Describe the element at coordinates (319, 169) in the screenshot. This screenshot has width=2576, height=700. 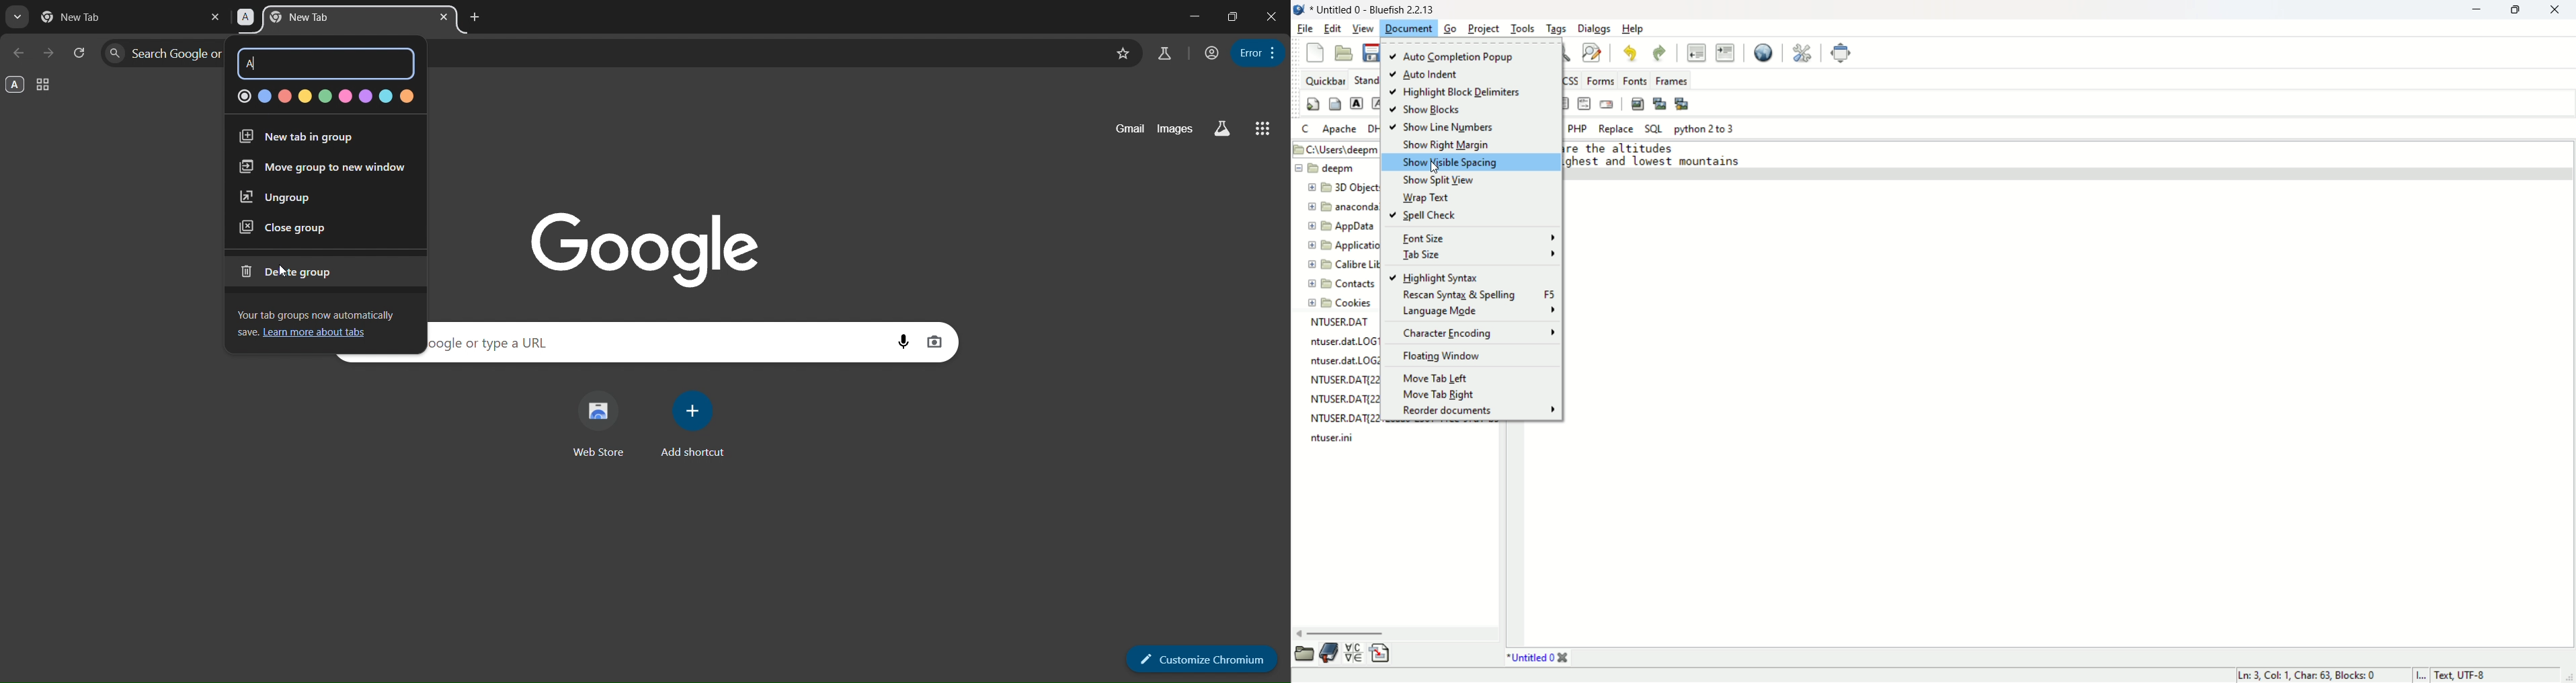
I see `move group to new window` at that location.